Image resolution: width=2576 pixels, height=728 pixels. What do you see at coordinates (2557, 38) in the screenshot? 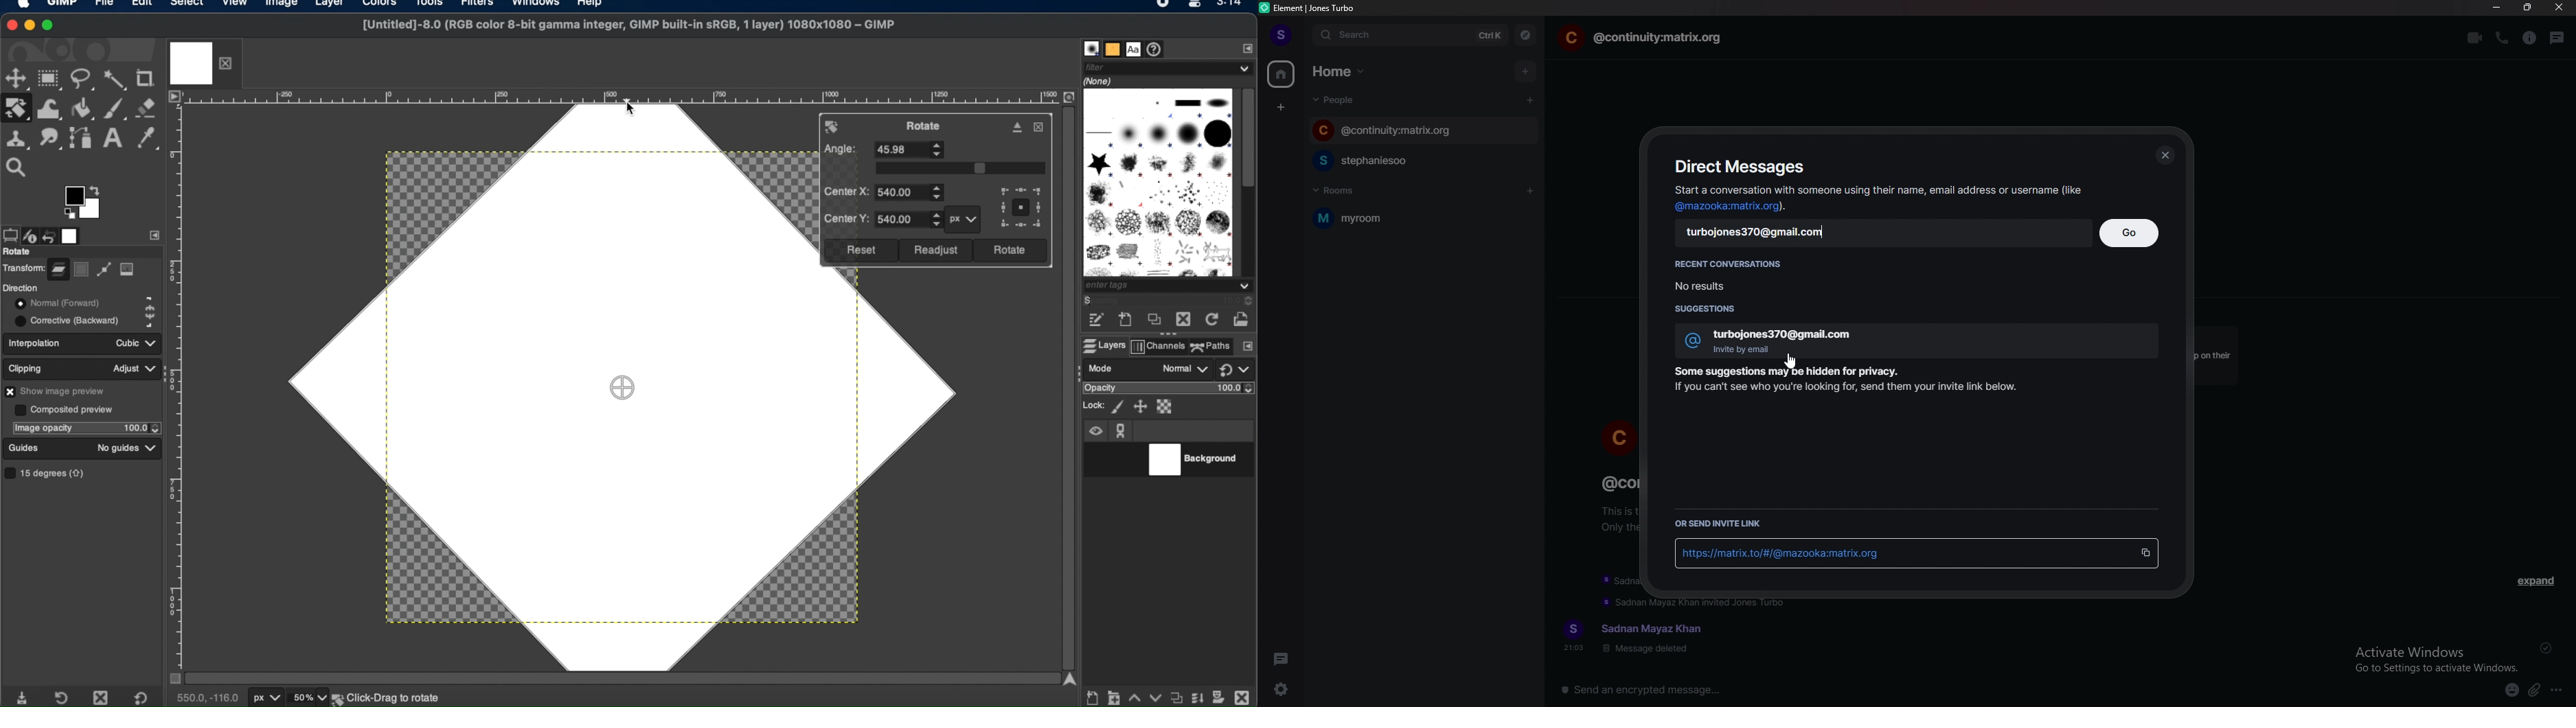
I see `threads` at bounding box center [2557, 38].